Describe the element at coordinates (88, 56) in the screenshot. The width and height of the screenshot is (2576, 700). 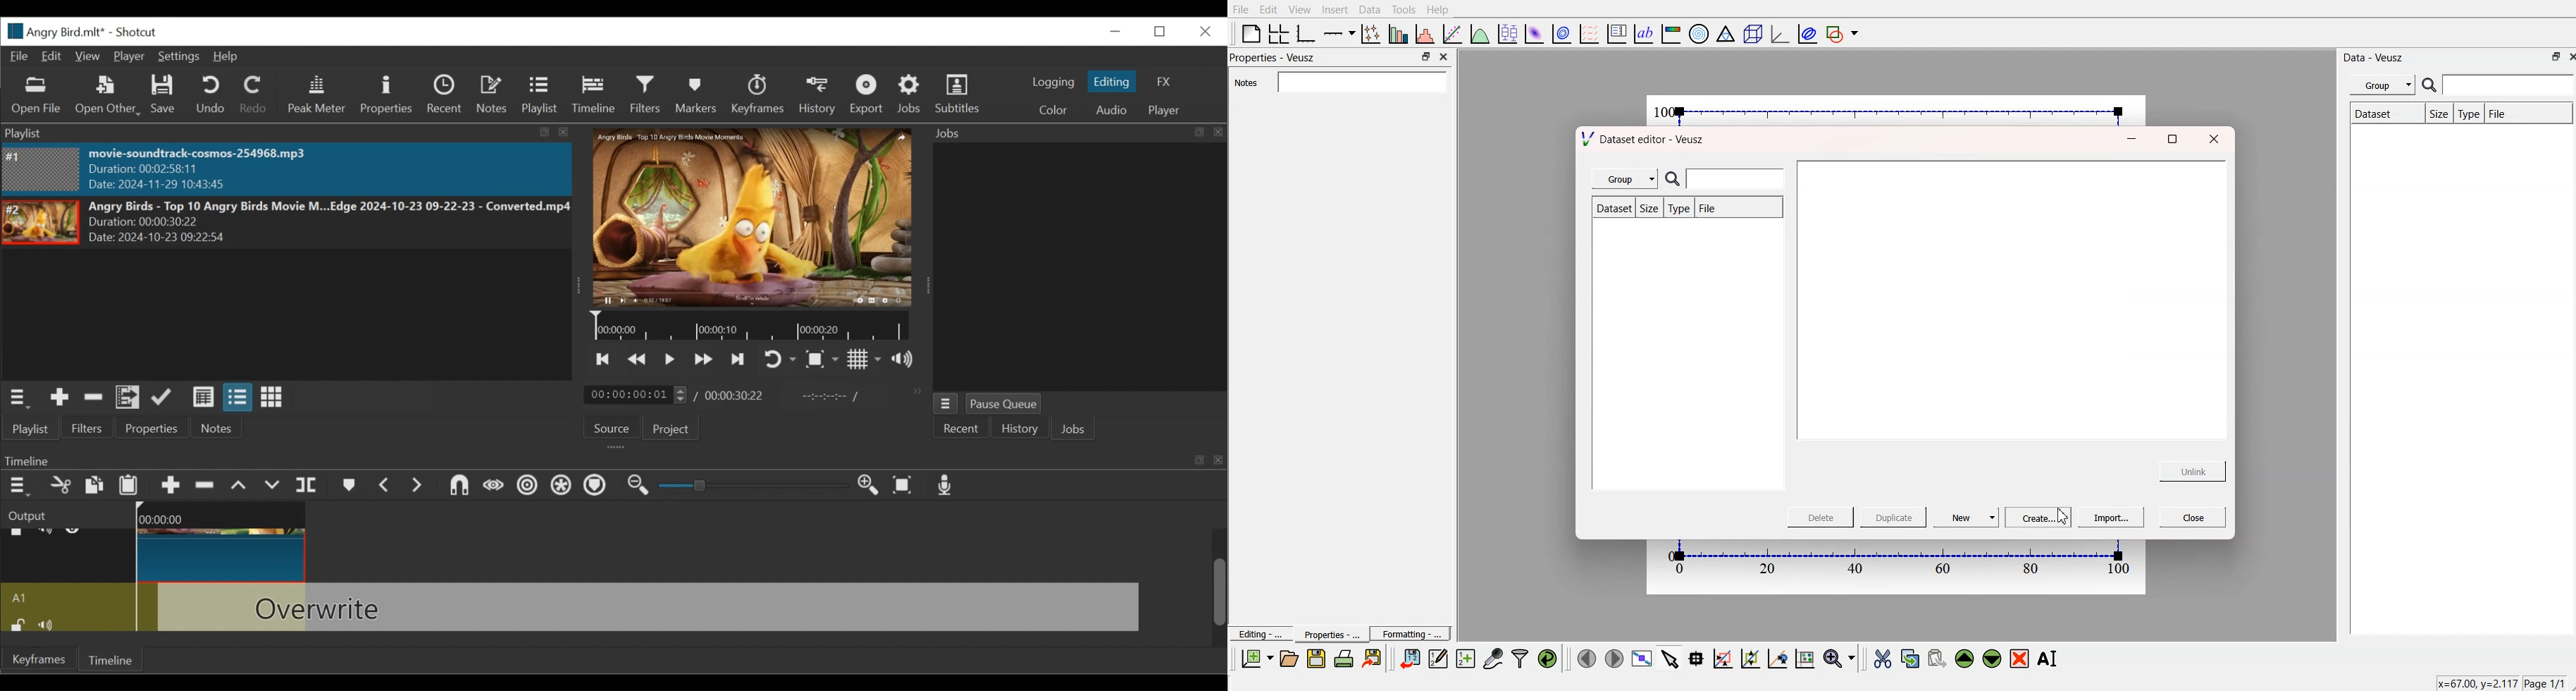
I see `View` at that location.